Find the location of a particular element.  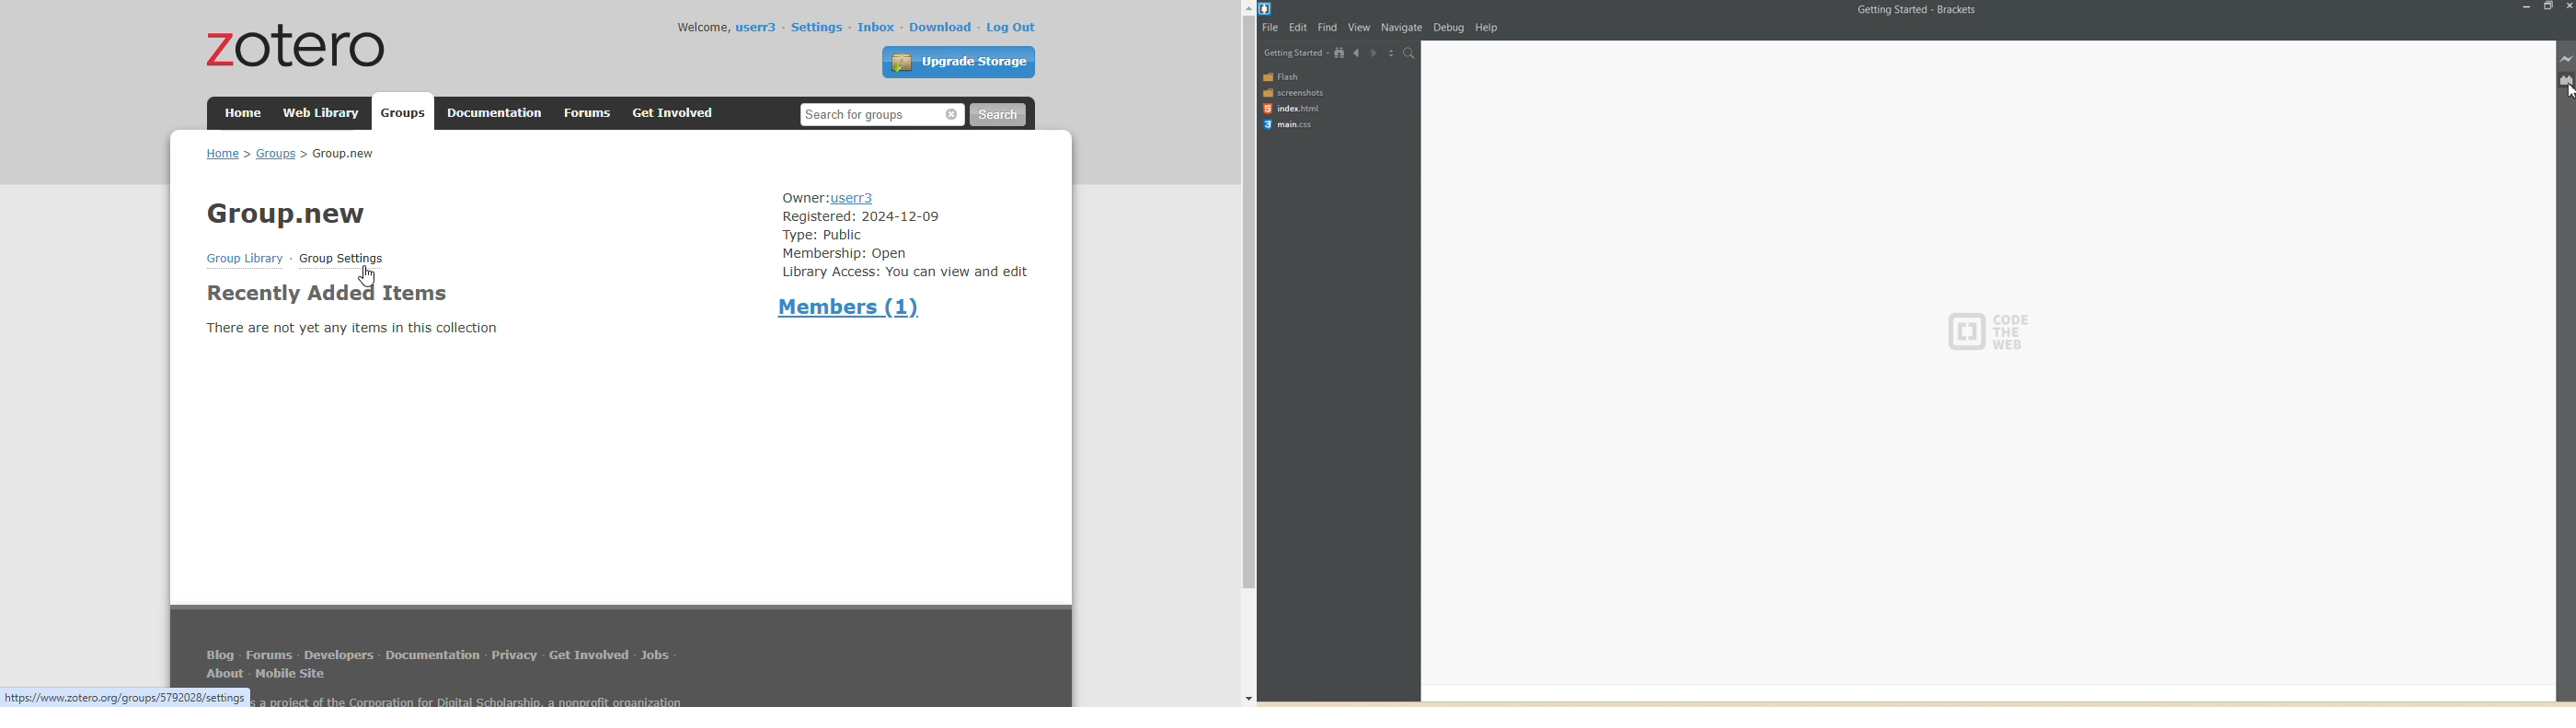

screenshots is located at coordinates (1295, 91).